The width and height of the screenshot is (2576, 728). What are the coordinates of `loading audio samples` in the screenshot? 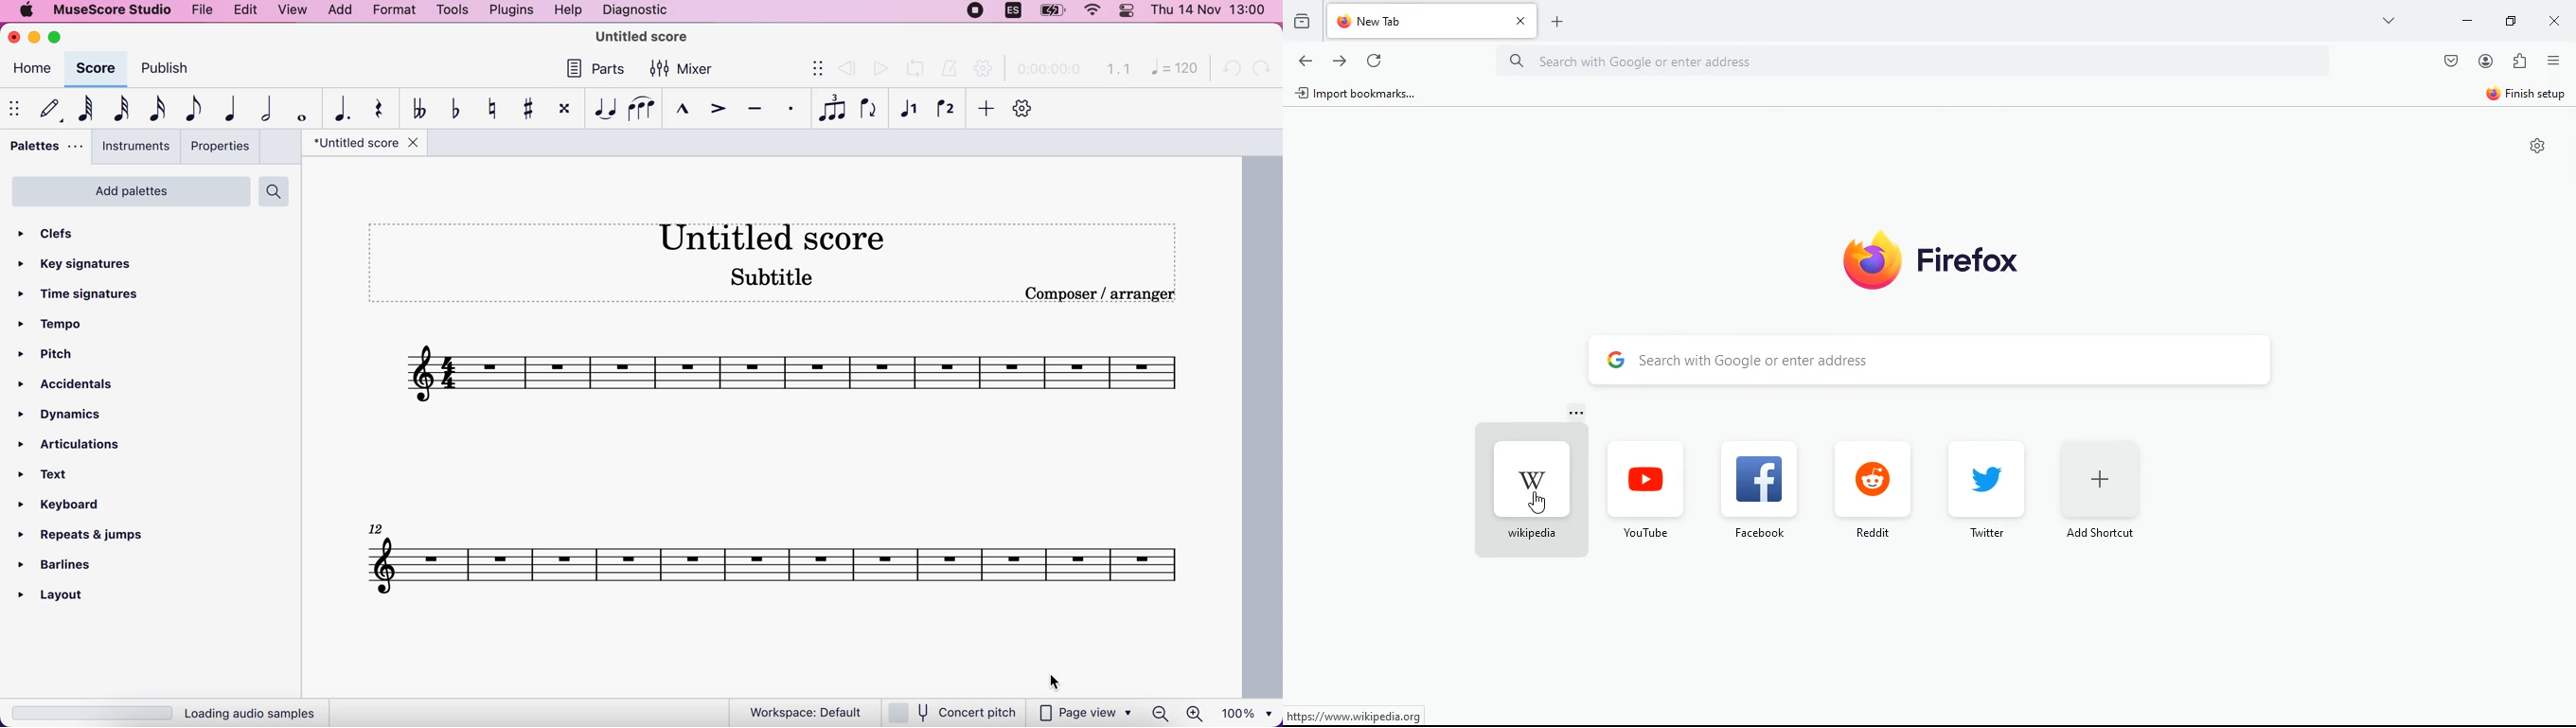 It's located at (172, 710).